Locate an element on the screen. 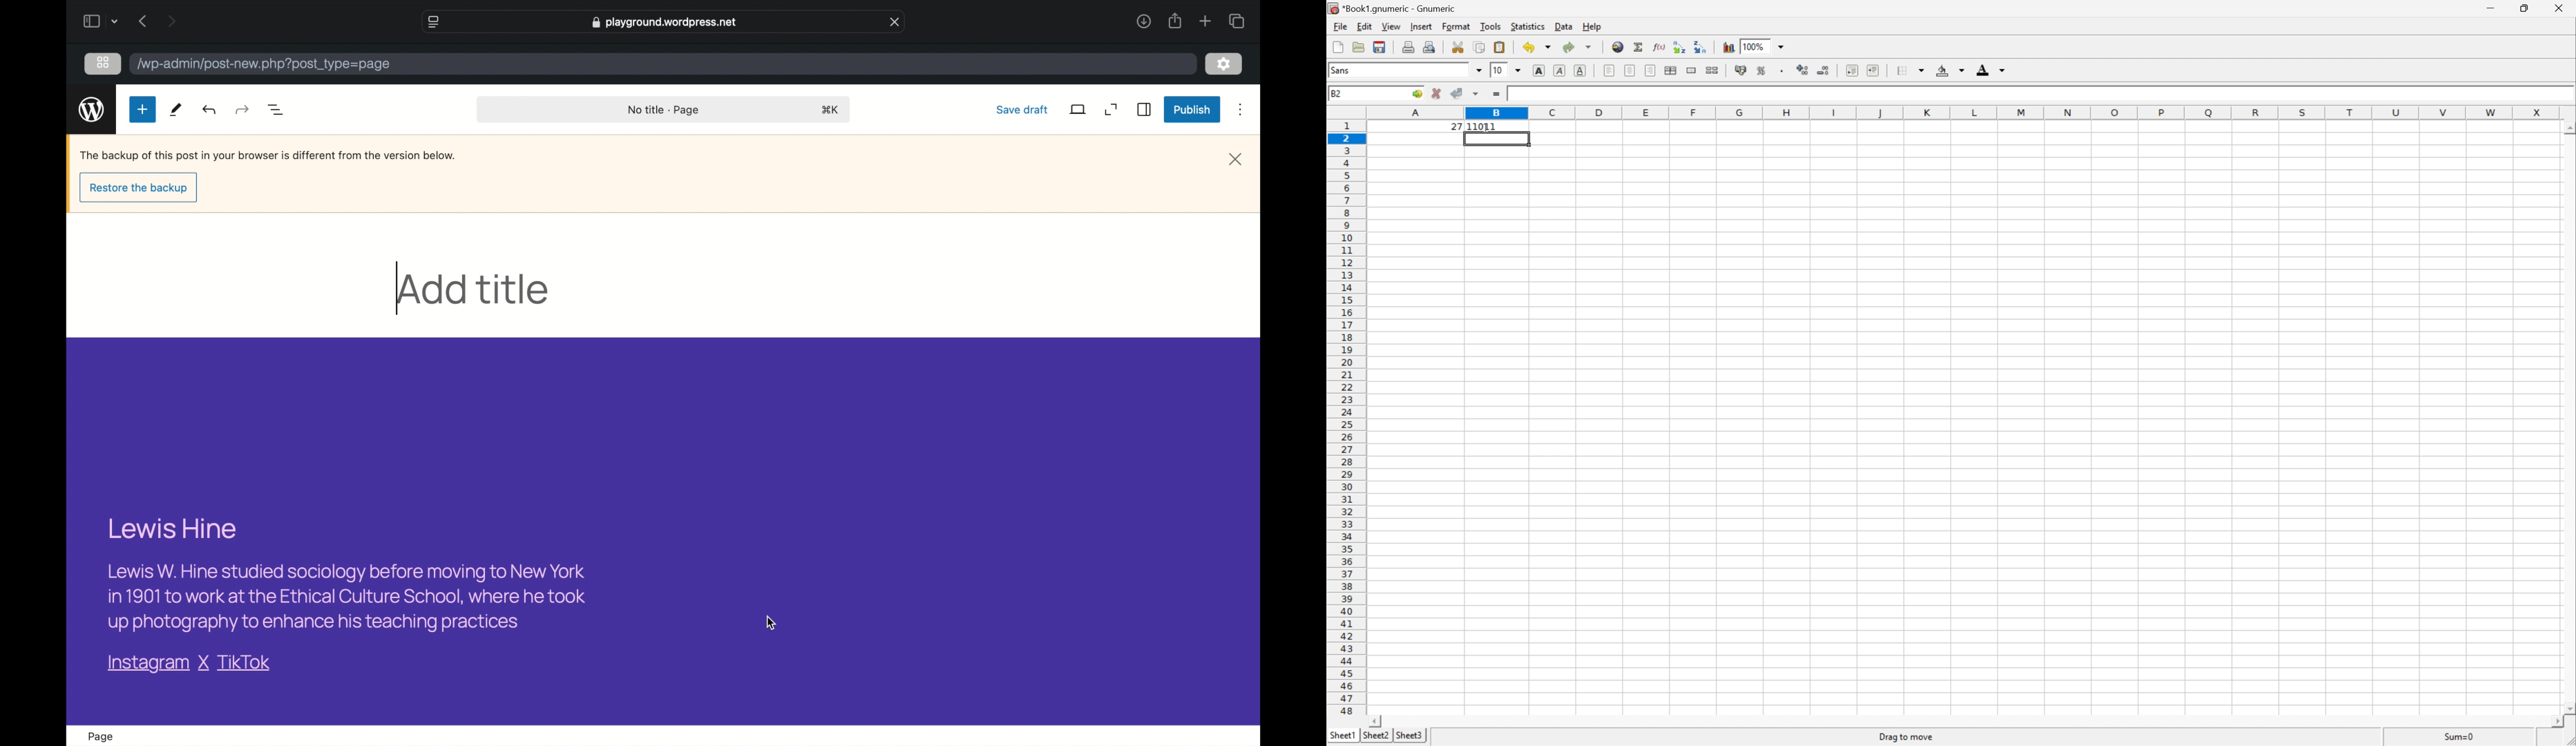 This screenshot has width=2576, height=756. Undo is located at coordinates (1537, 46).